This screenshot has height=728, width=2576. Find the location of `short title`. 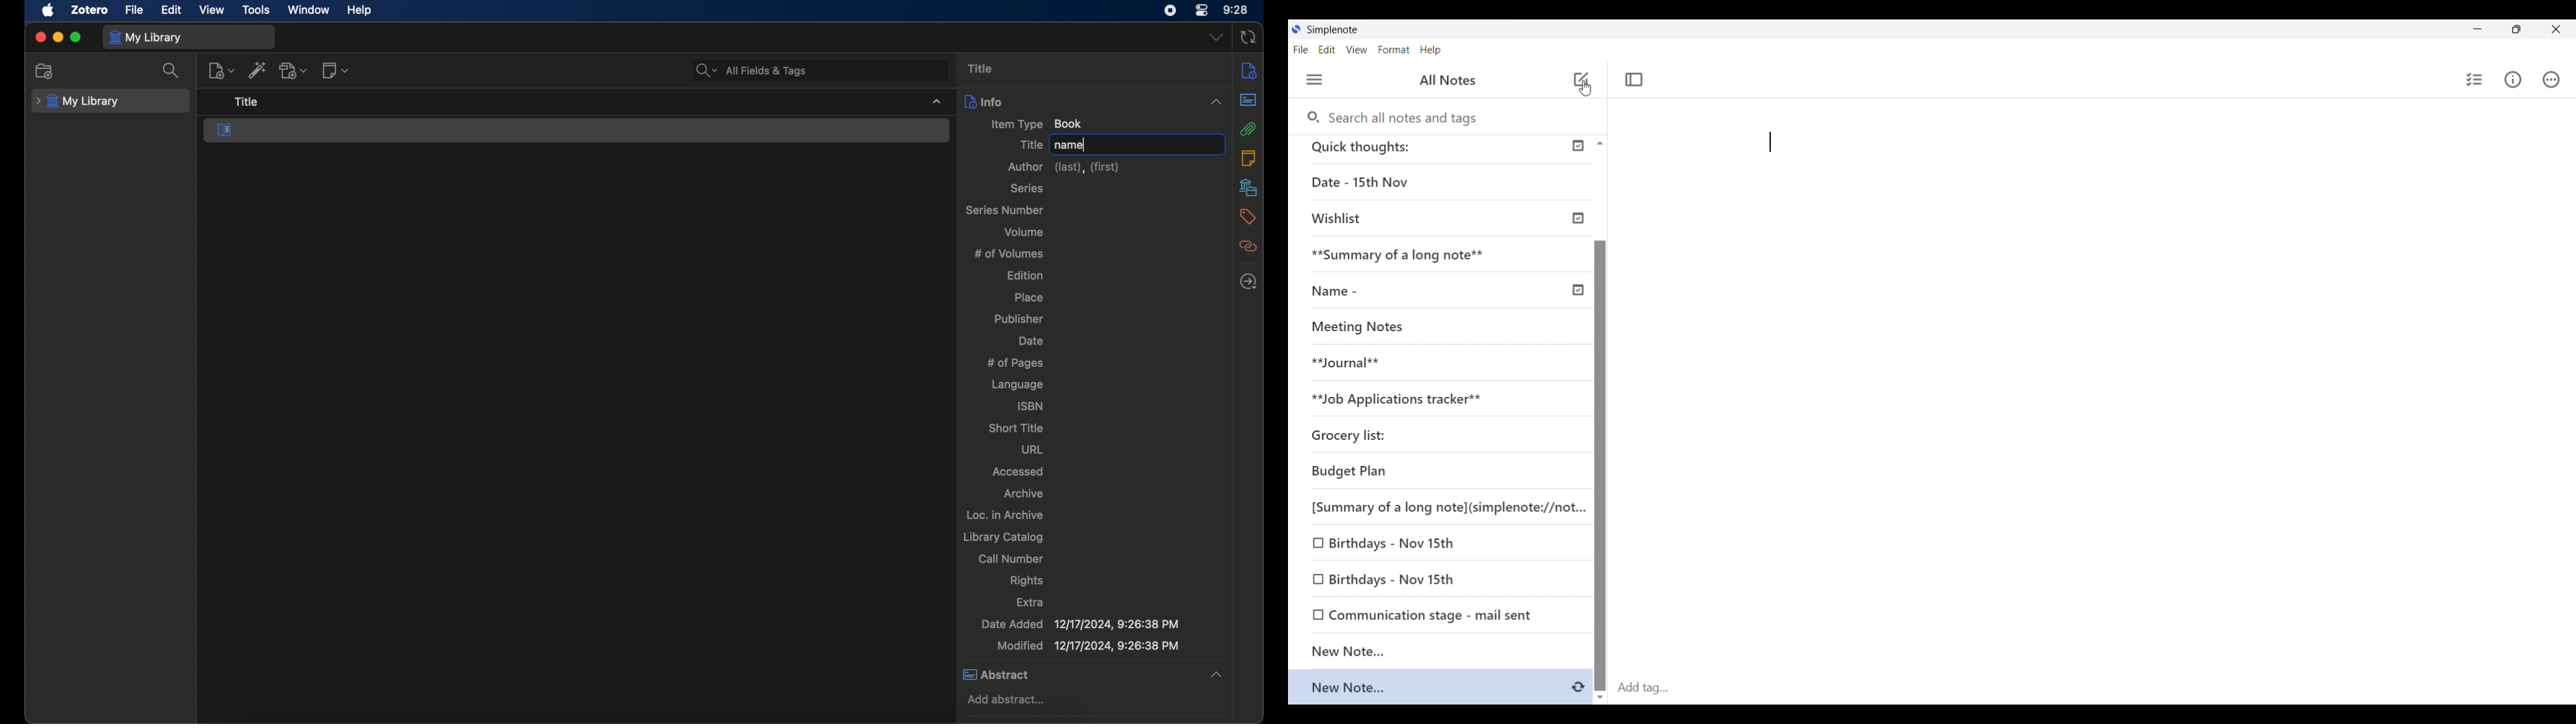

short title is located at coordinates (1016, 428).